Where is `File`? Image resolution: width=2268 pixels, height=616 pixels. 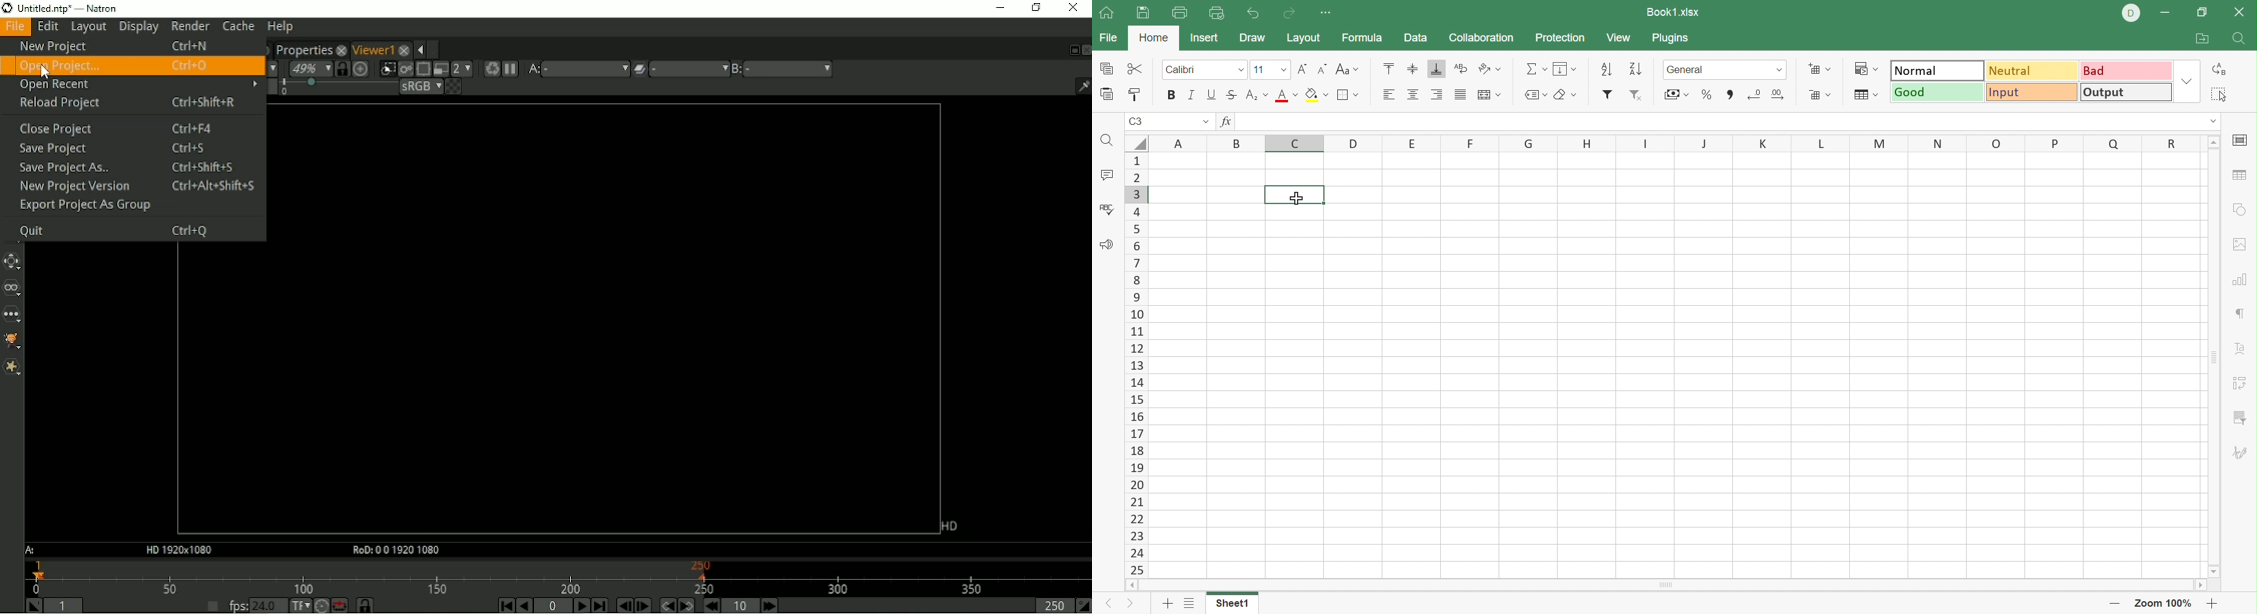
File is located at coordinates (1108, 38).